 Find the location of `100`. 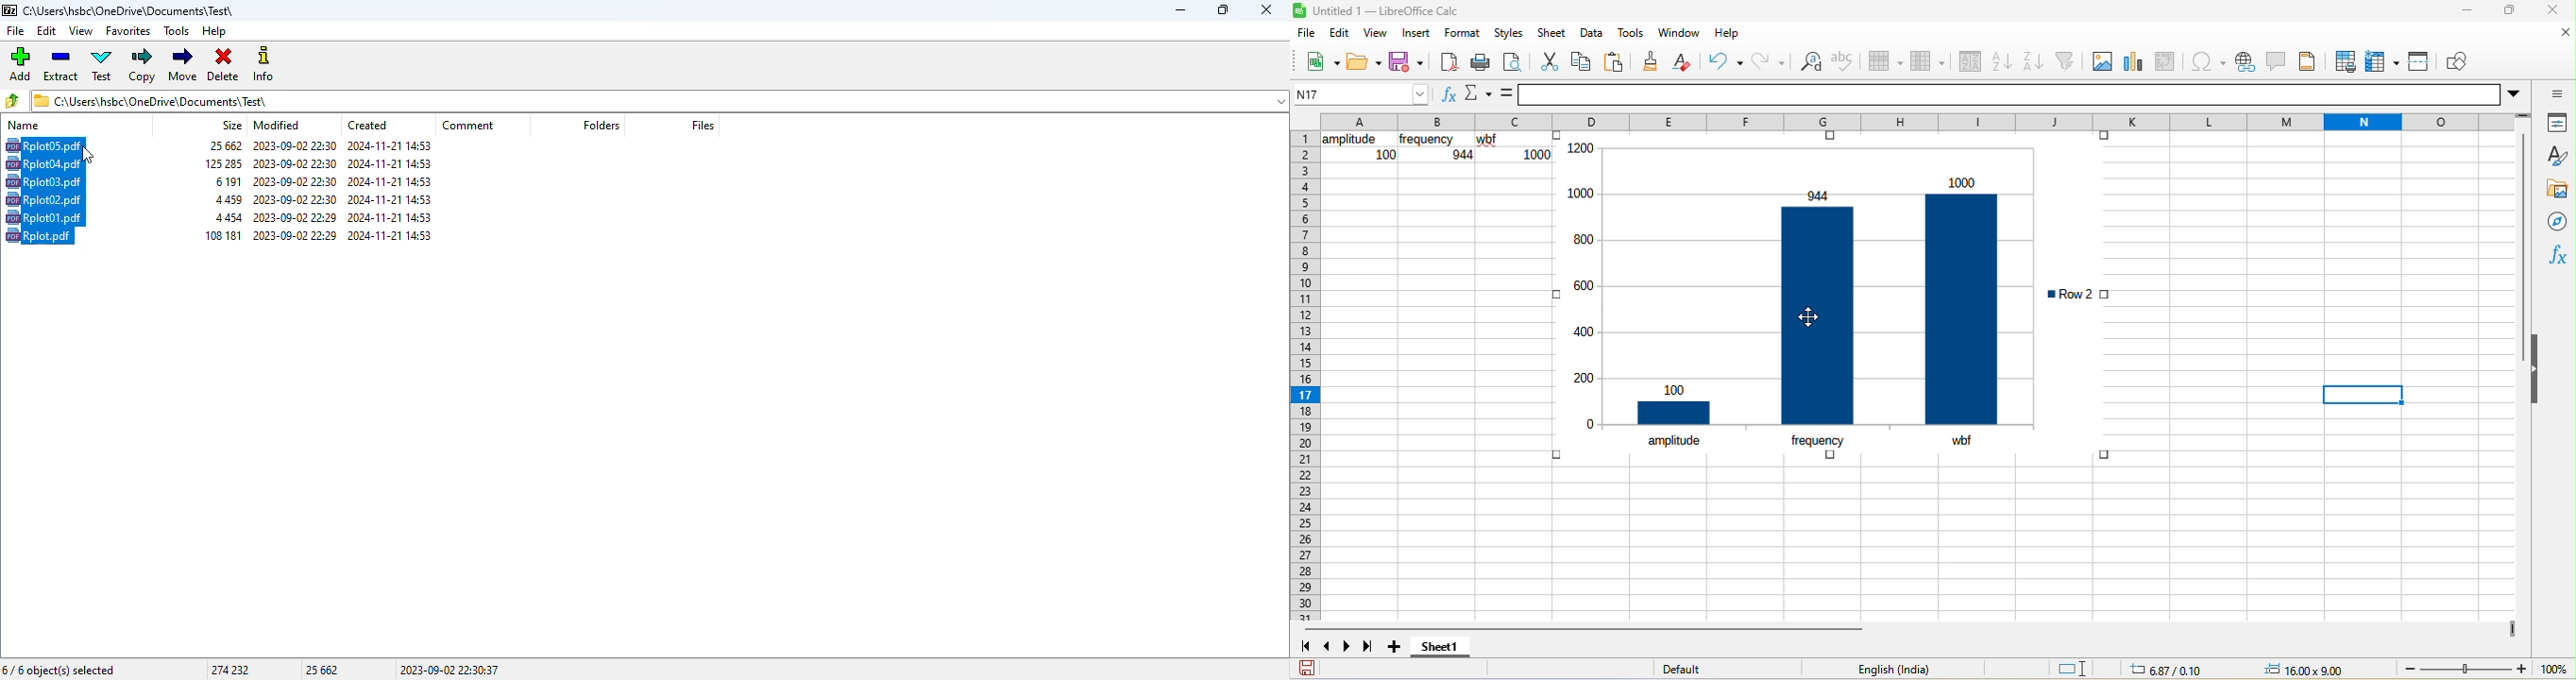

100 is located at coordinates (1386, 154).